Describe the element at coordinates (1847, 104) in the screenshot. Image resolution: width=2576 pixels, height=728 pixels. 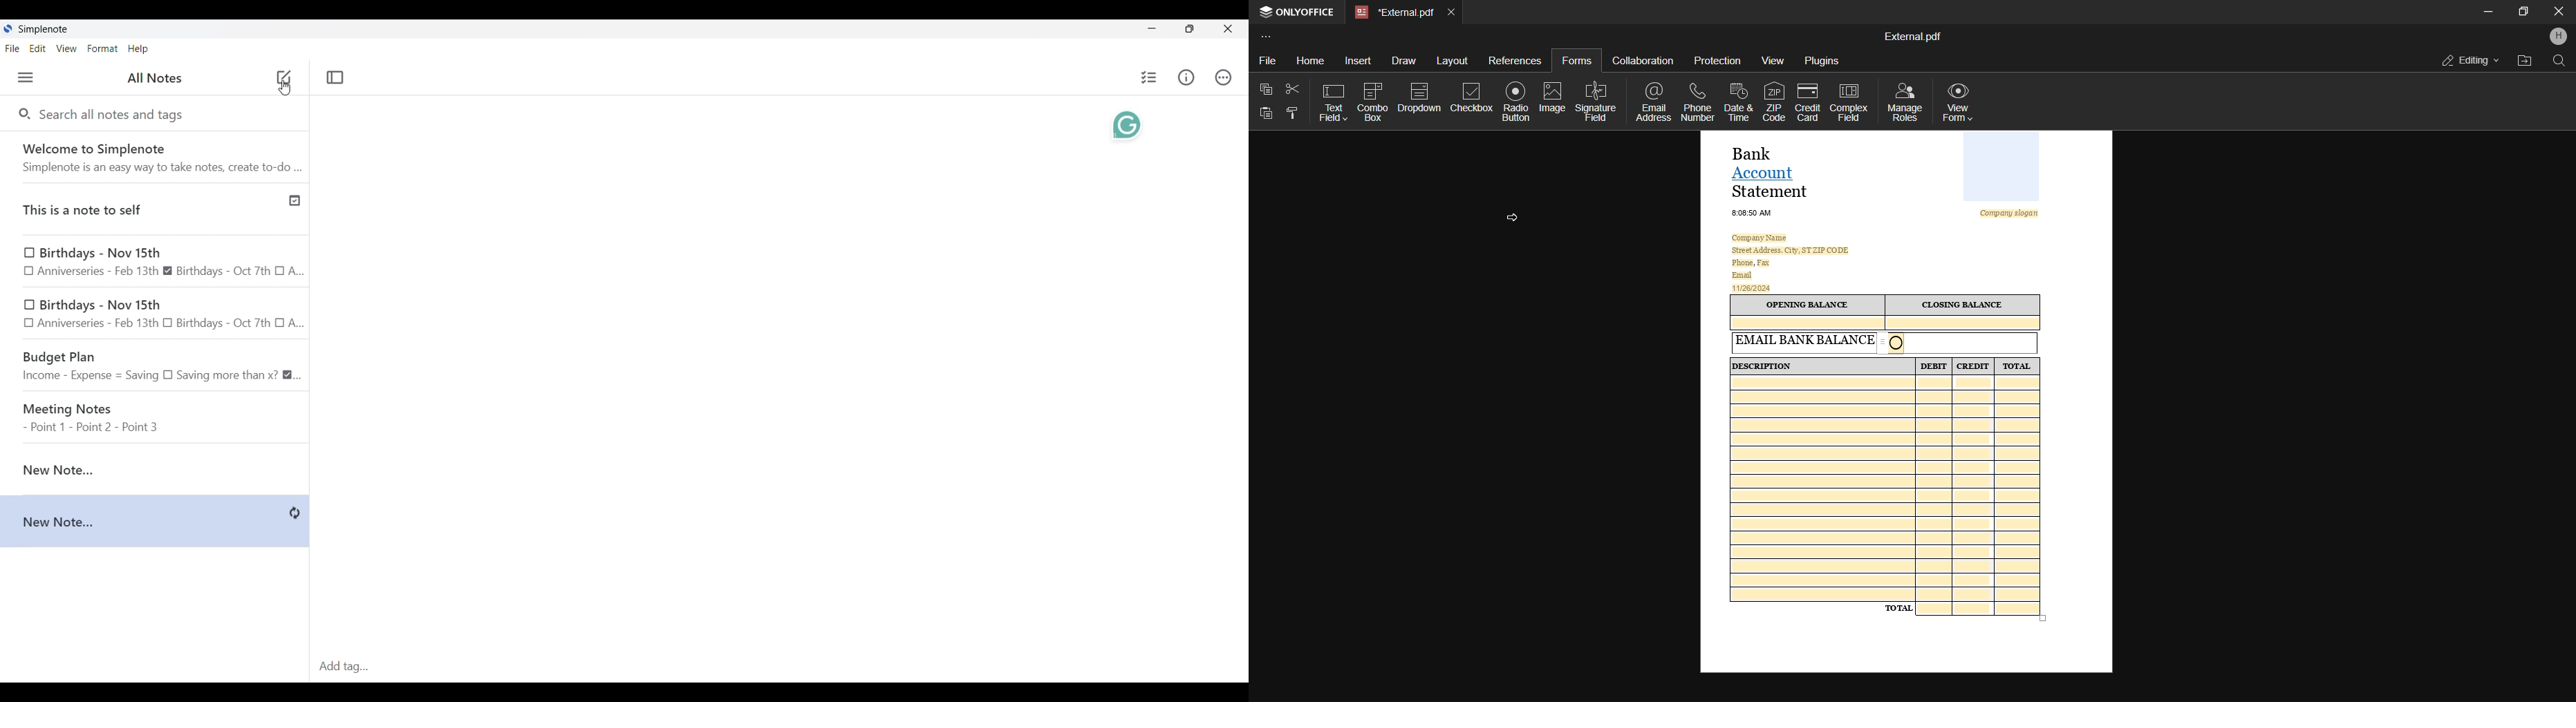
I see `complex field` at that location.